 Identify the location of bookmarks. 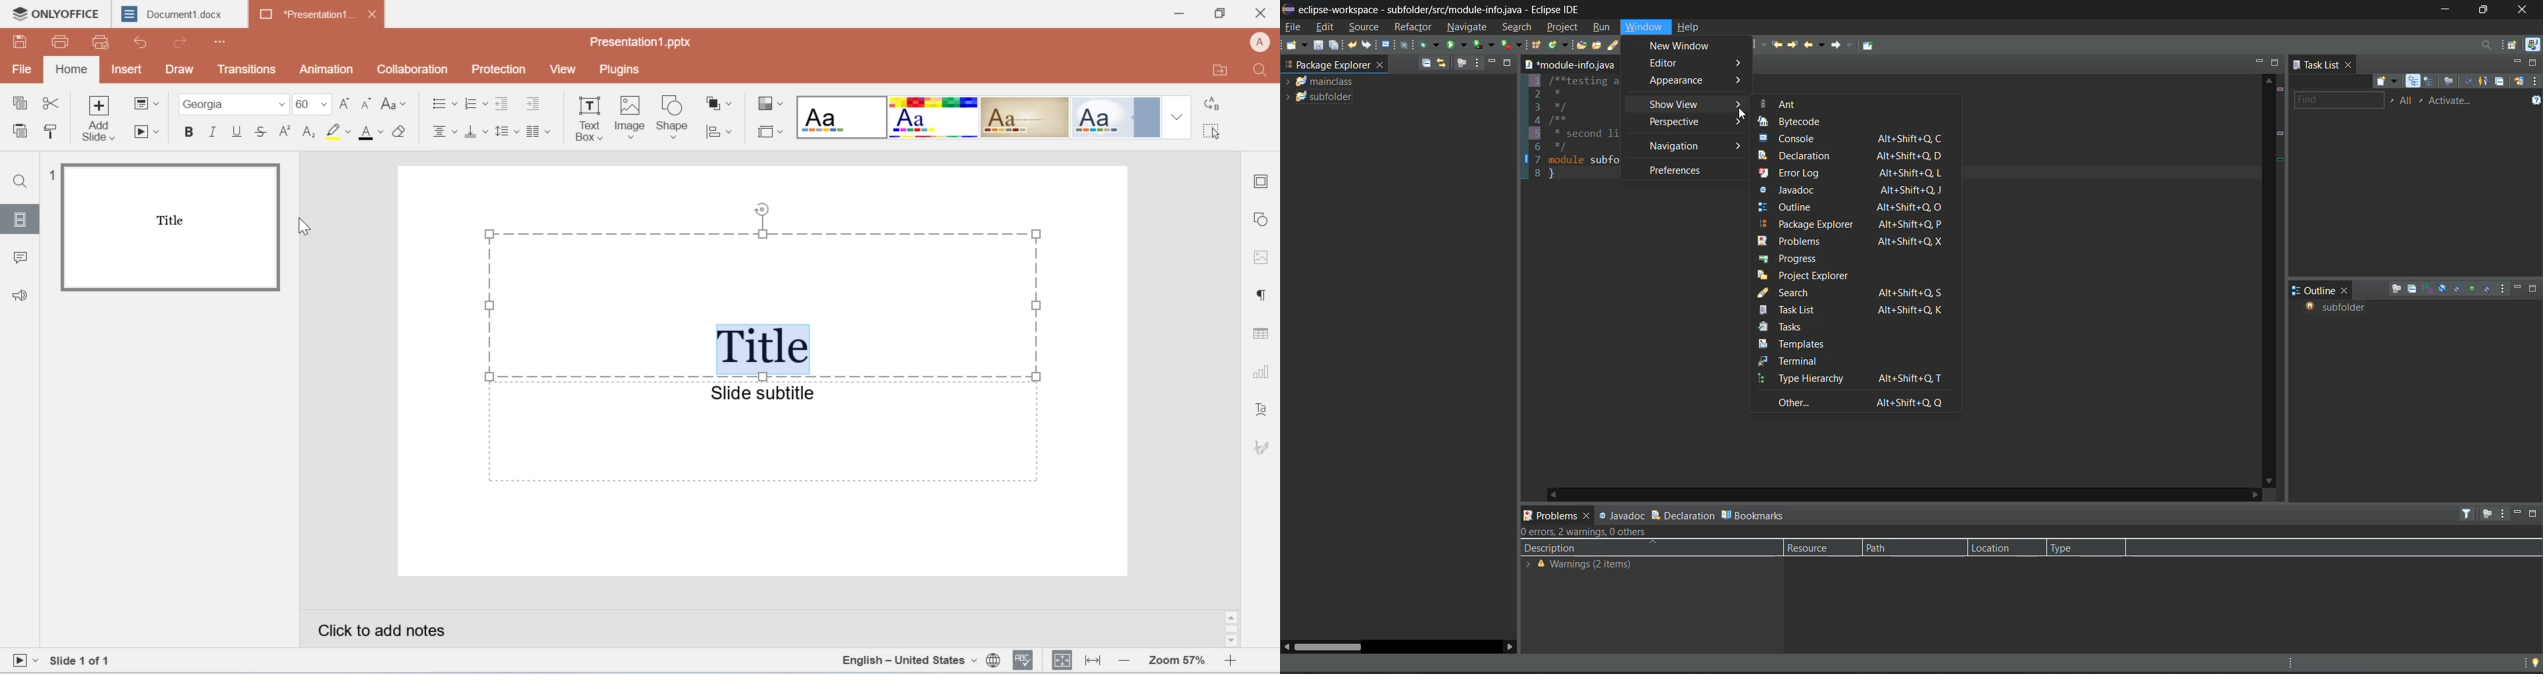
(1753, 515).